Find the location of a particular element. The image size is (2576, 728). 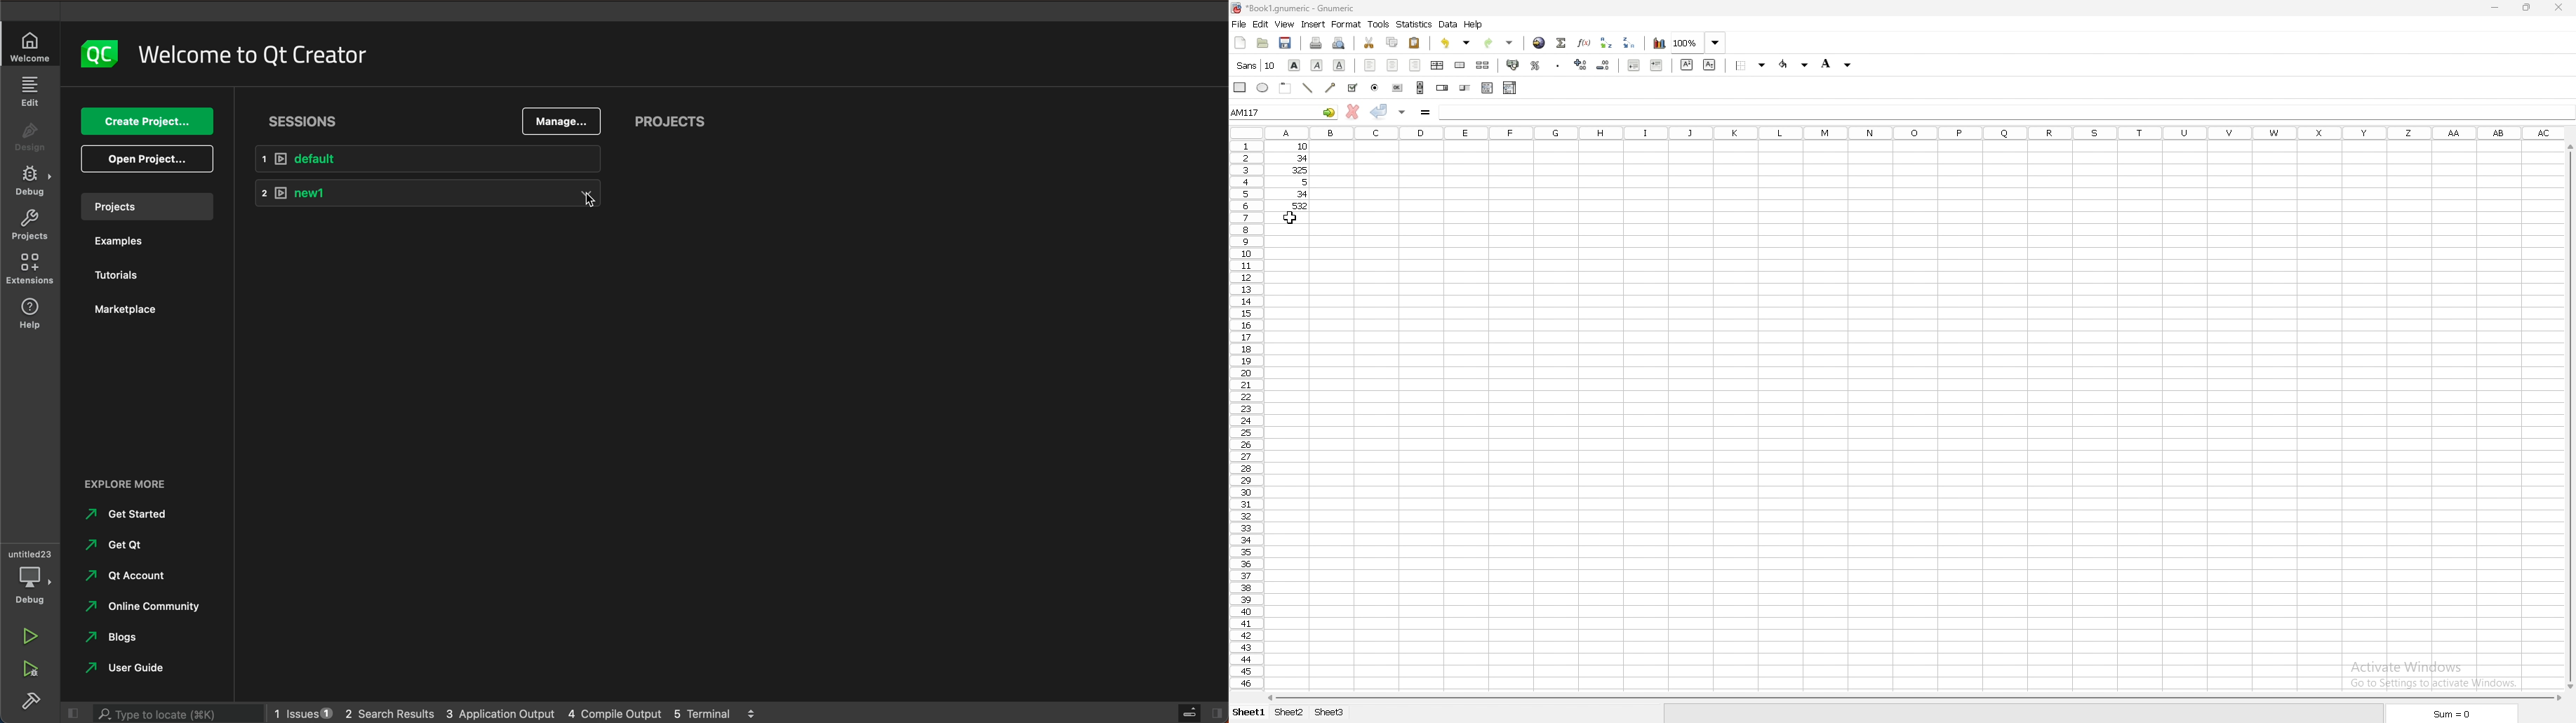

resize is located at coordinates (2525, 7).